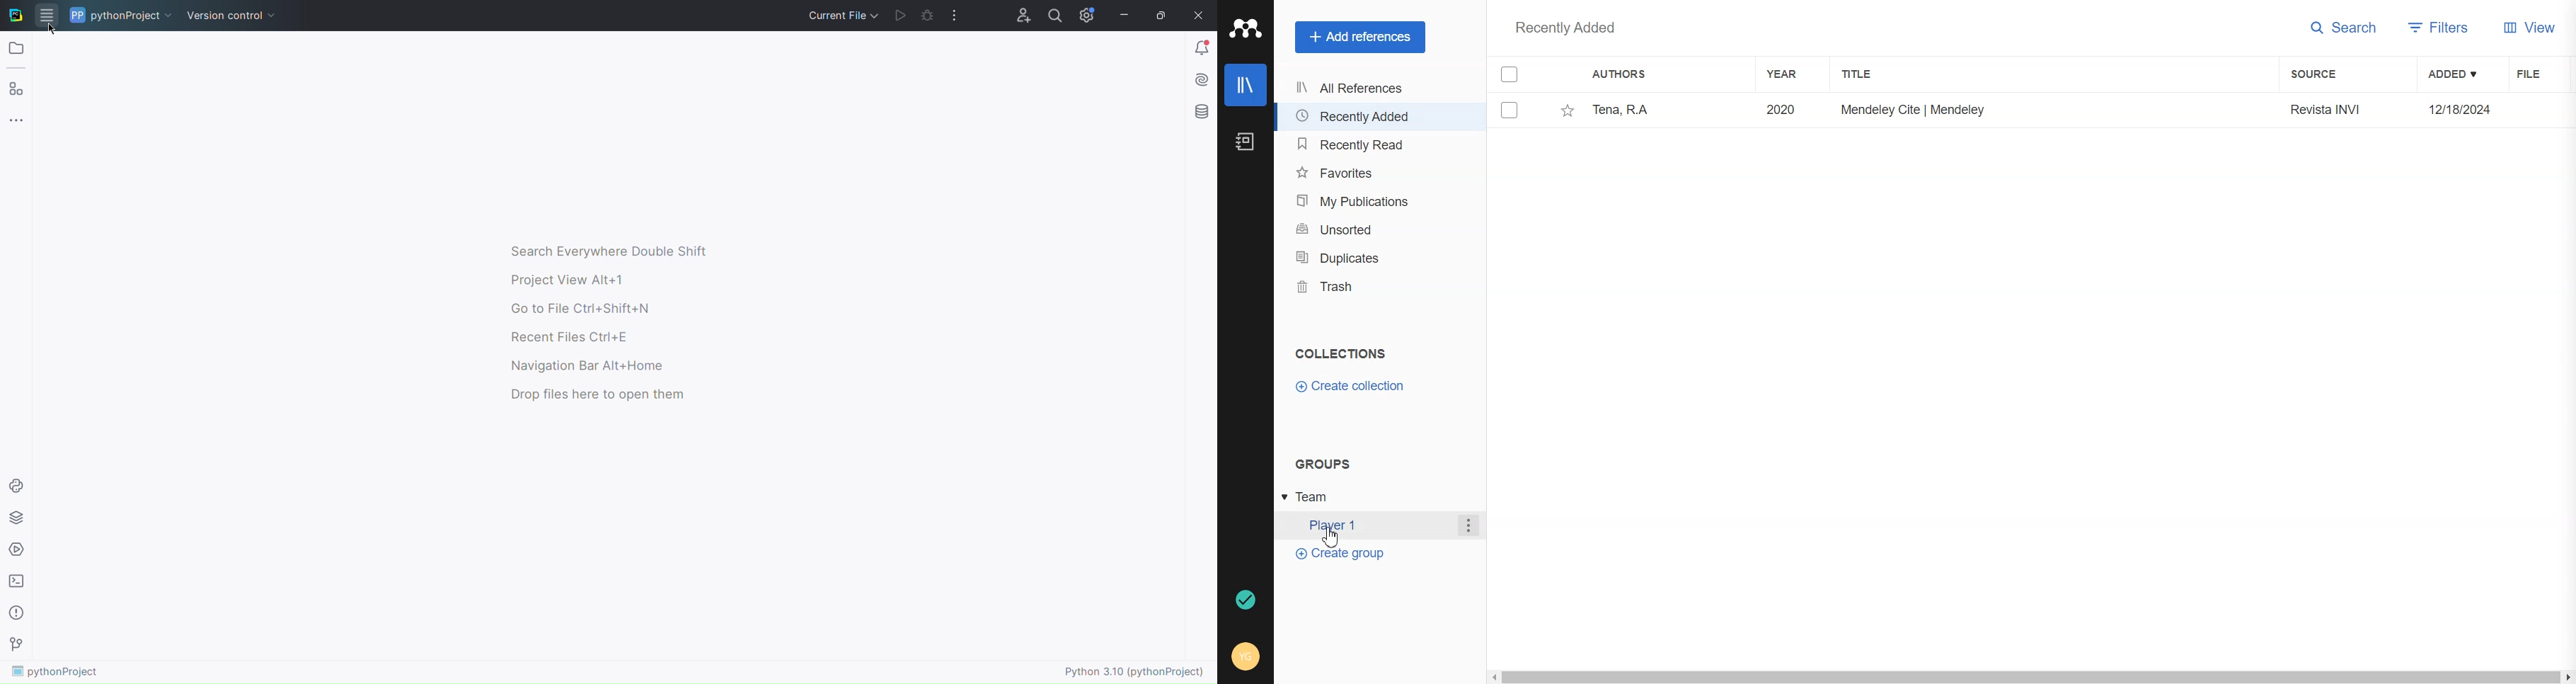 The height and width of the screenshot is (700, 2576). Describe the element at coordinates (1316, 496) in the screenshot. I see `Team Group` at that location.